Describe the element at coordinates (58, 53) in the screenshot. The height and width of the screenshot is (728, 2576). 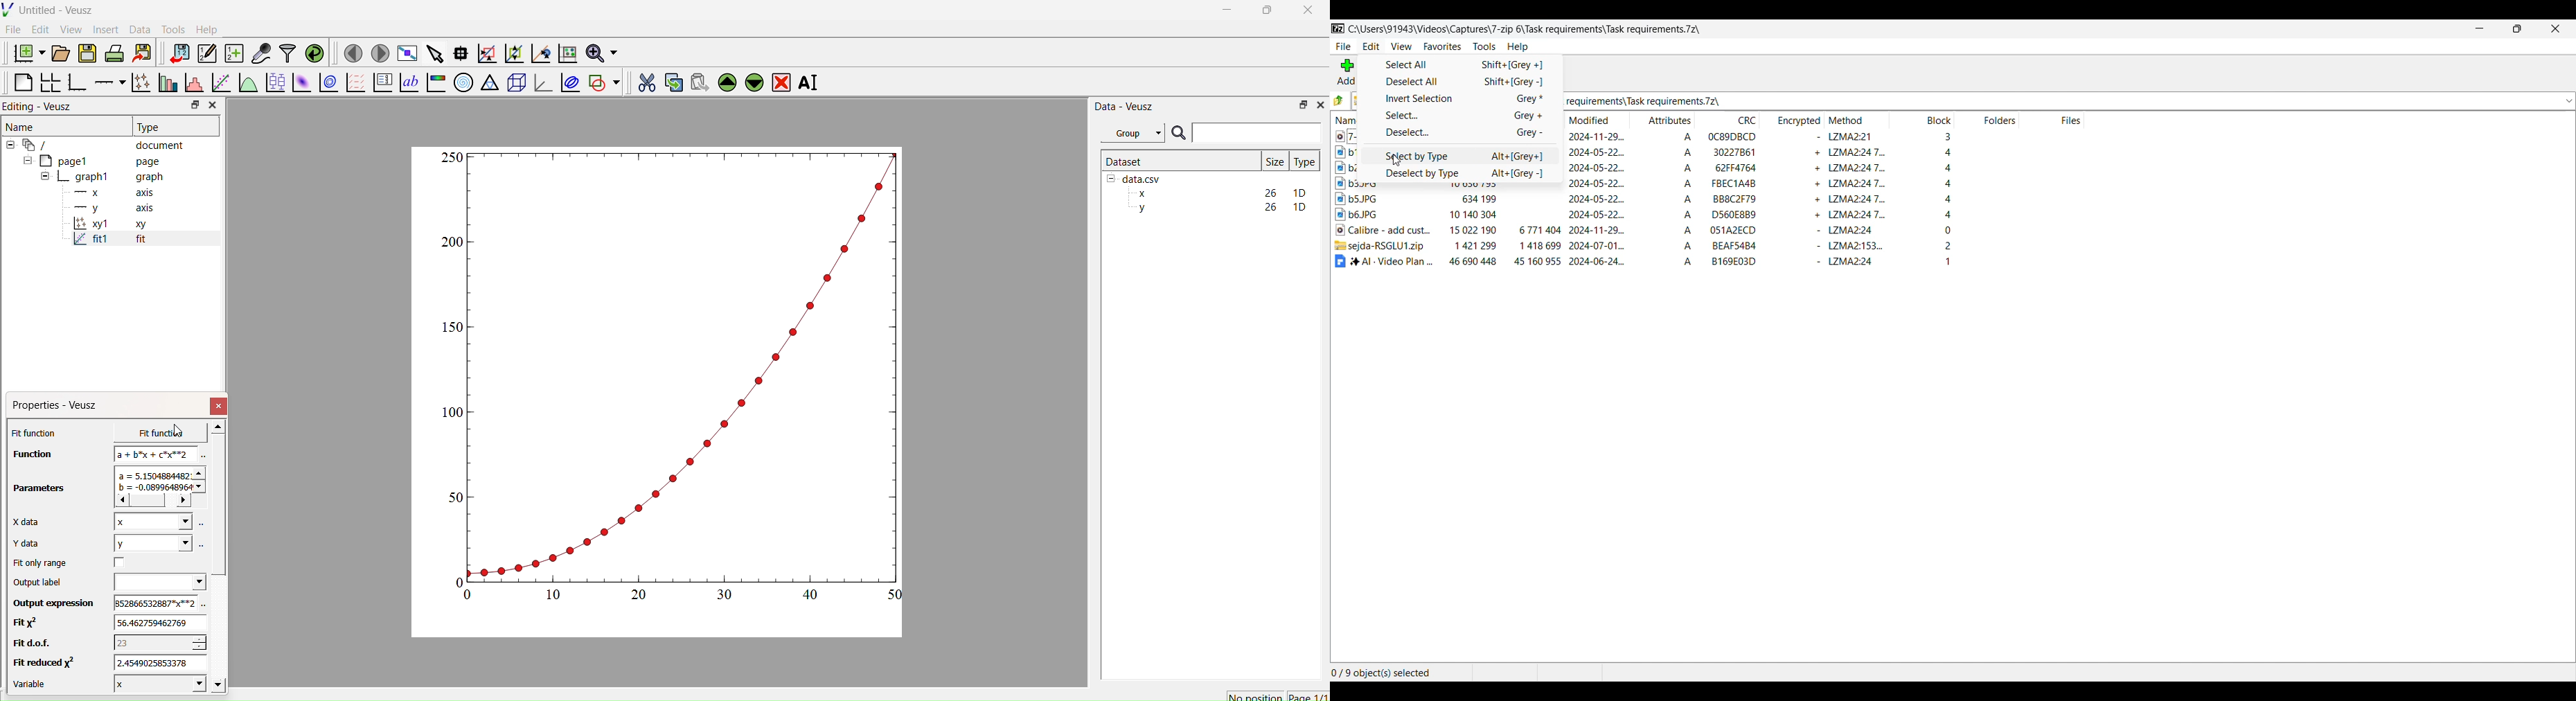
I see `Open` at that location.